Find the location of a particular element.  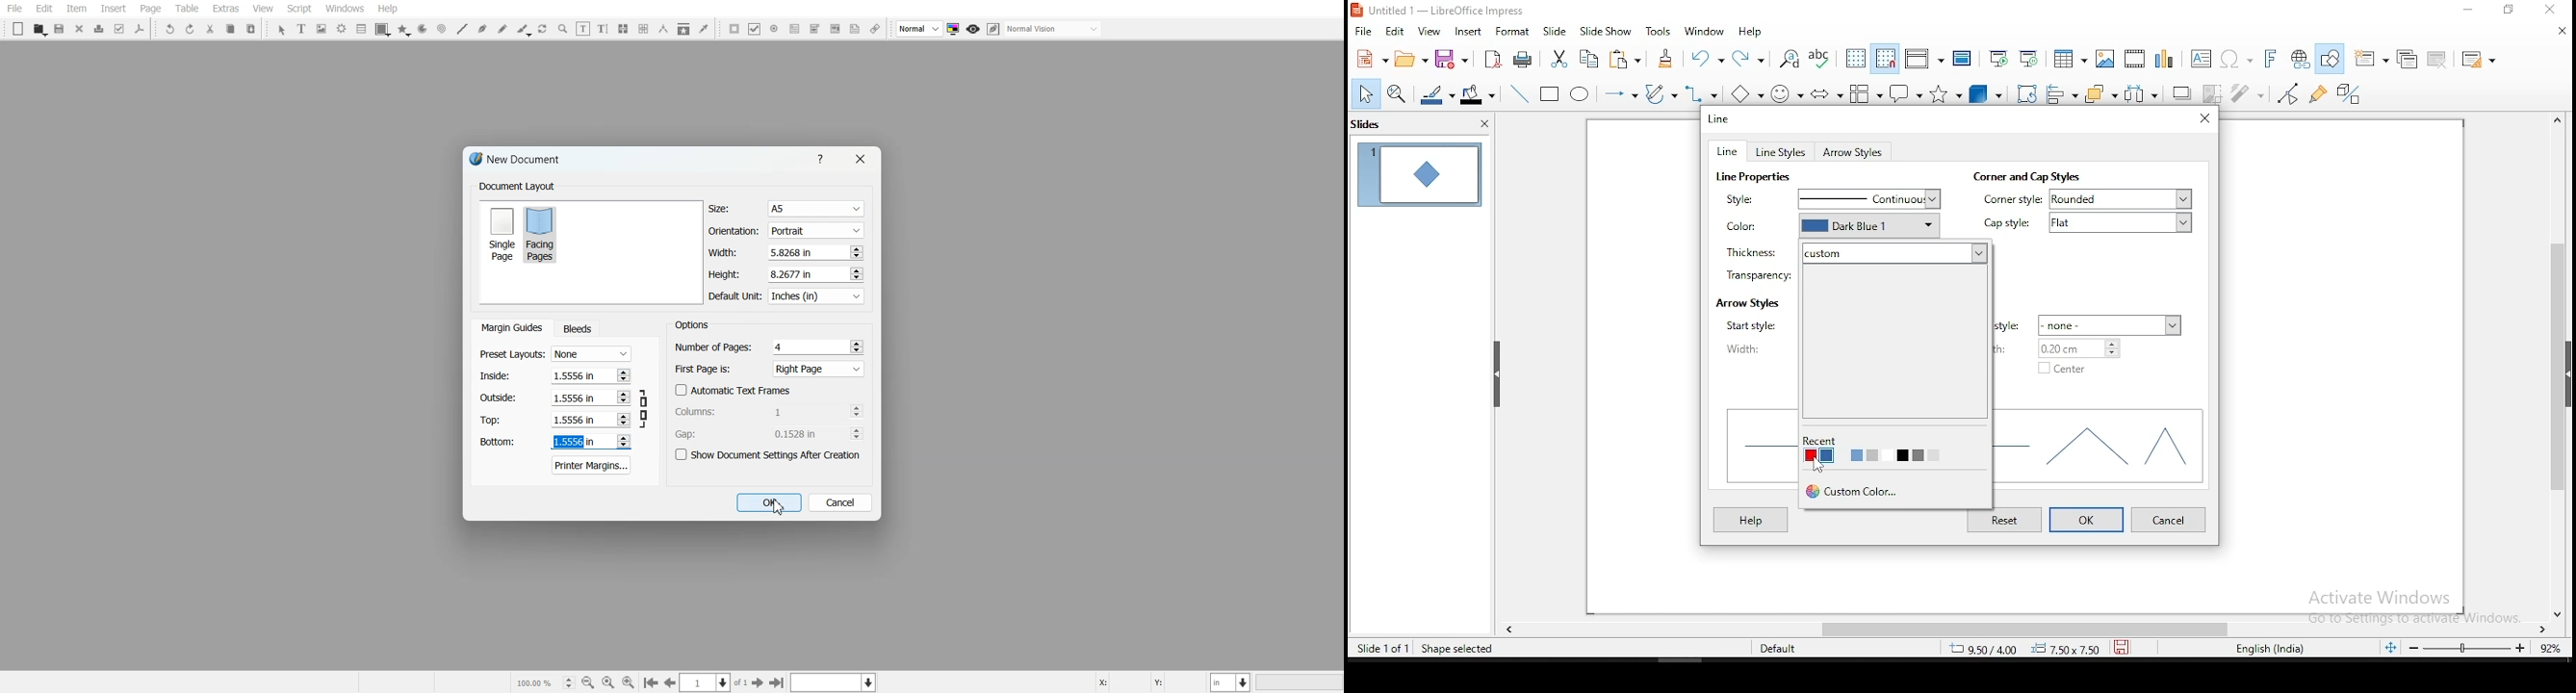

color option is located at coordinates (1935, 455).